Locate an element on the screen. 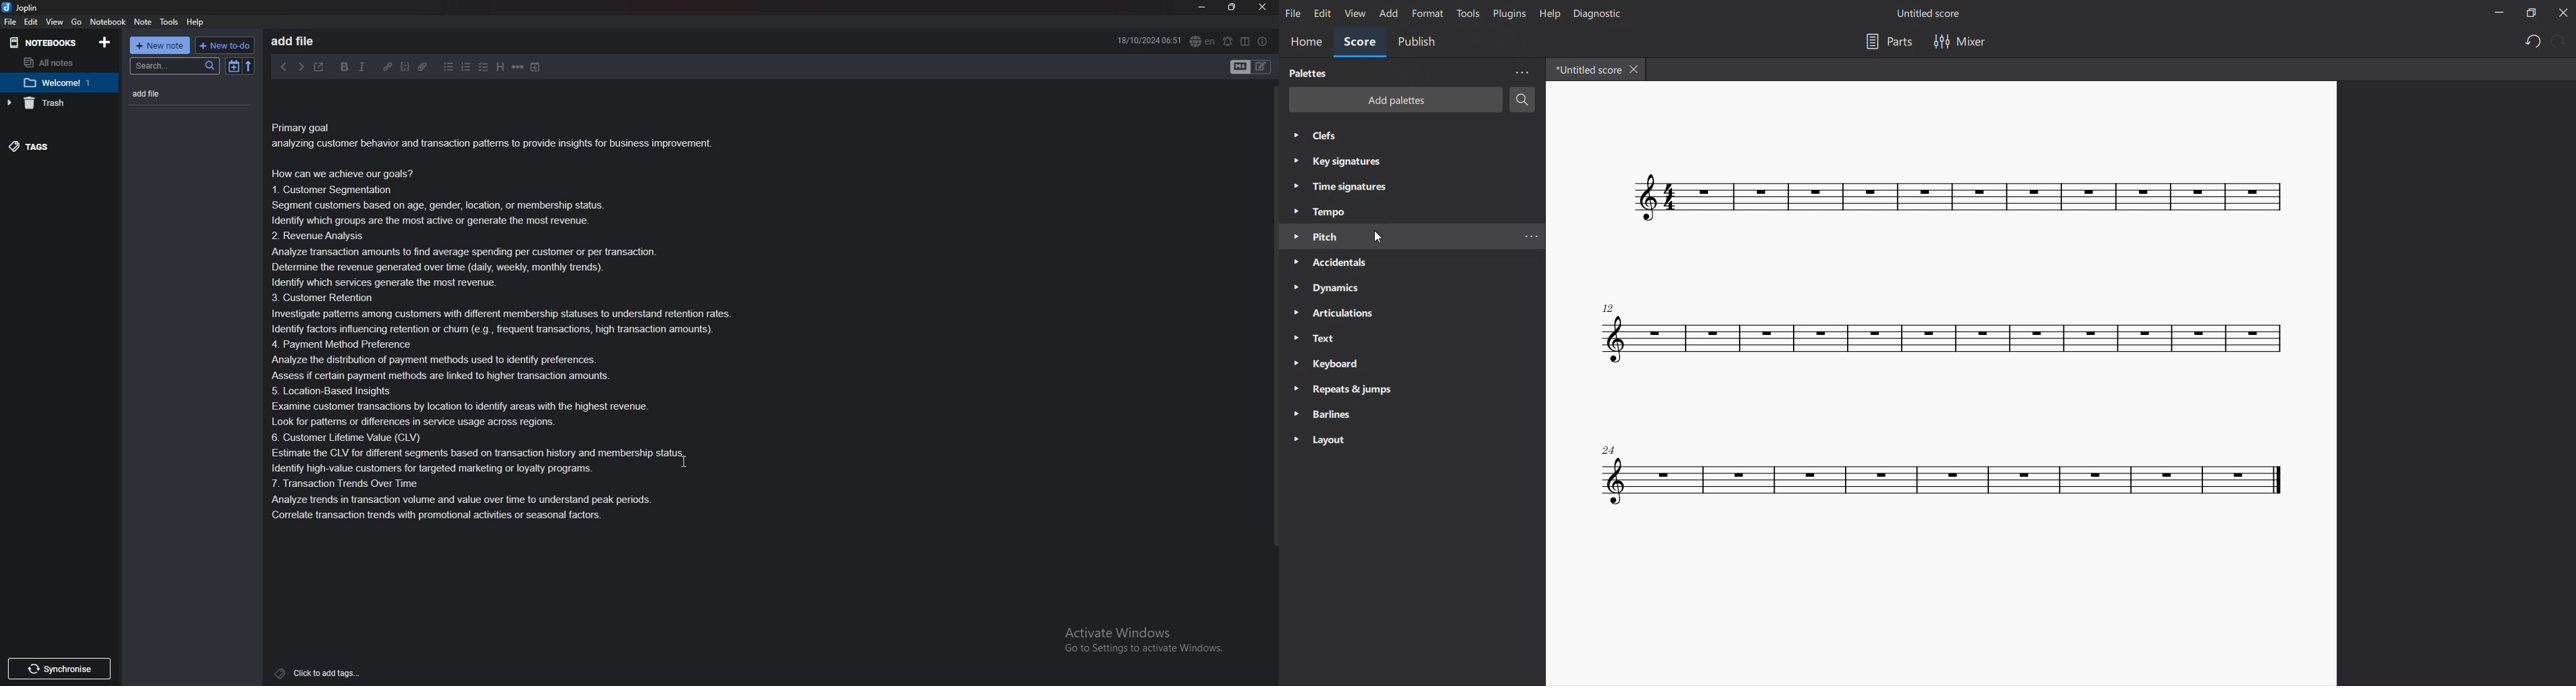  Scroll bar is located at coordinates (1273, 295).